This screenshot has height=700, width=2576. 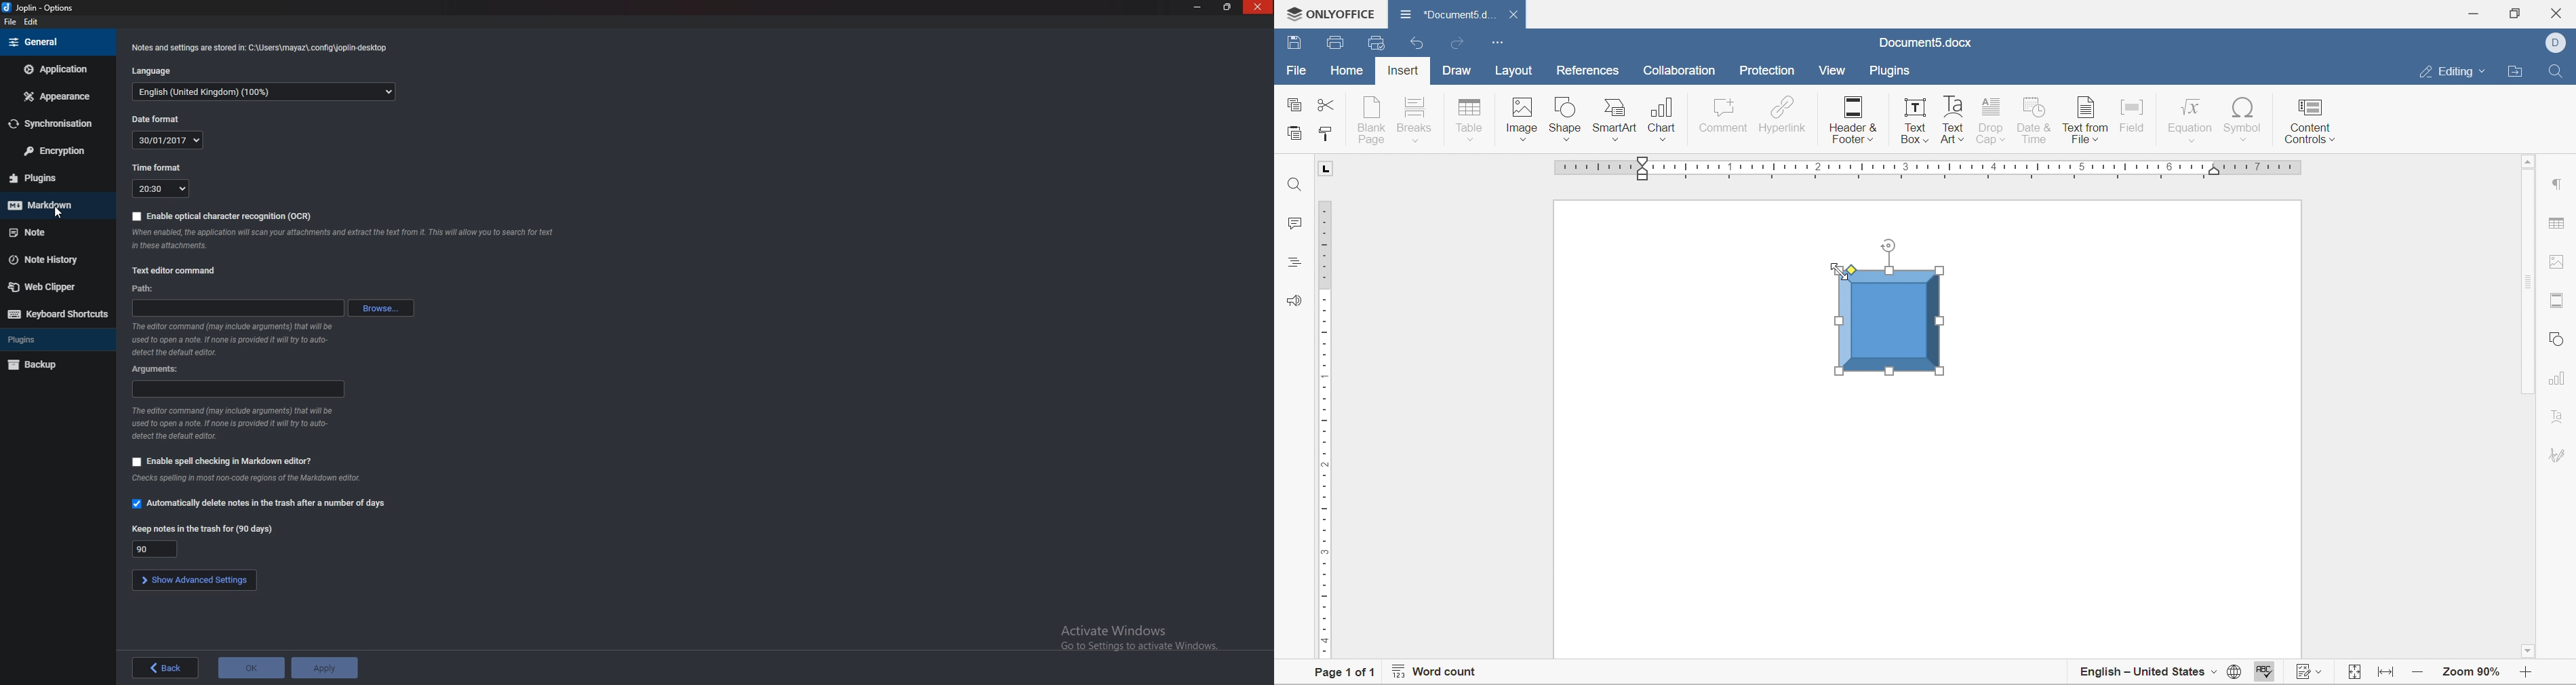 What do you see at coordinates (237, 308) in the screenshot?
I see `path` at bounding box center [237, 308].